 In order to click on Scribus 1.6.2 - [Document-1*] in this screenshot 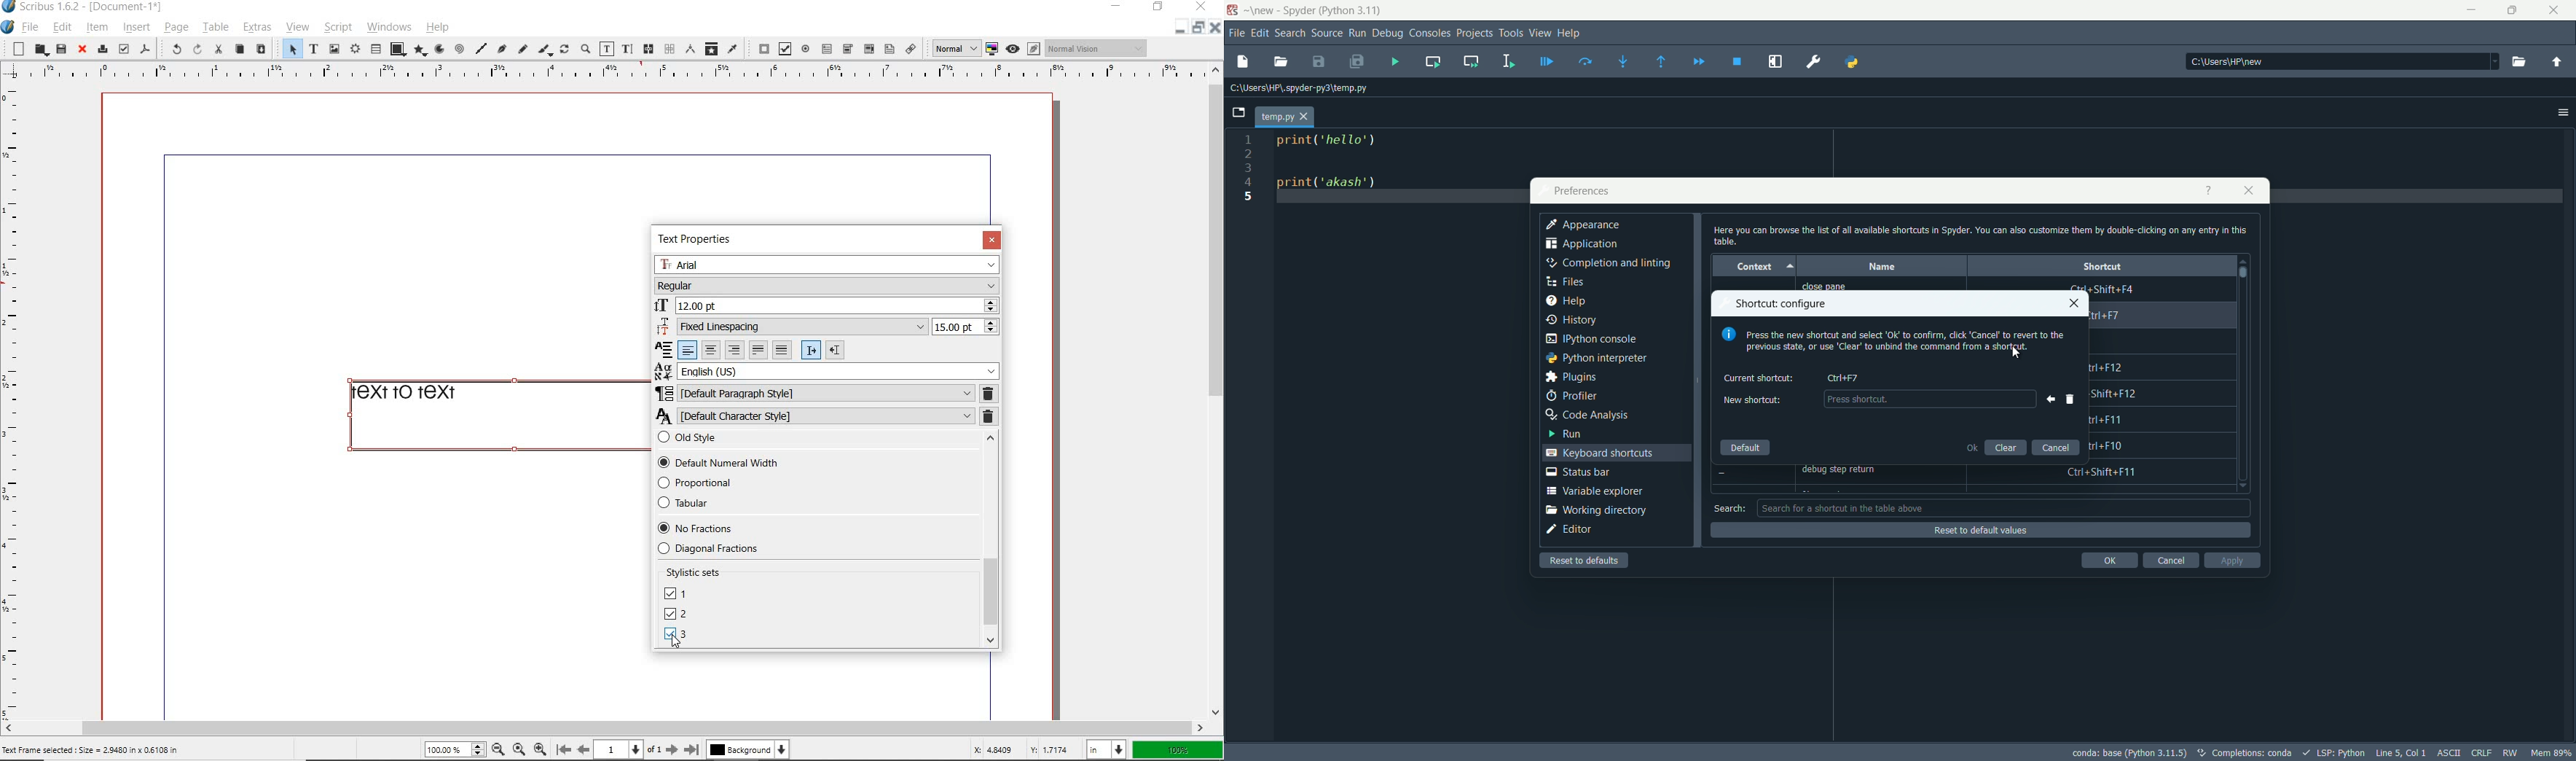, I will do `click(87, 9)`.